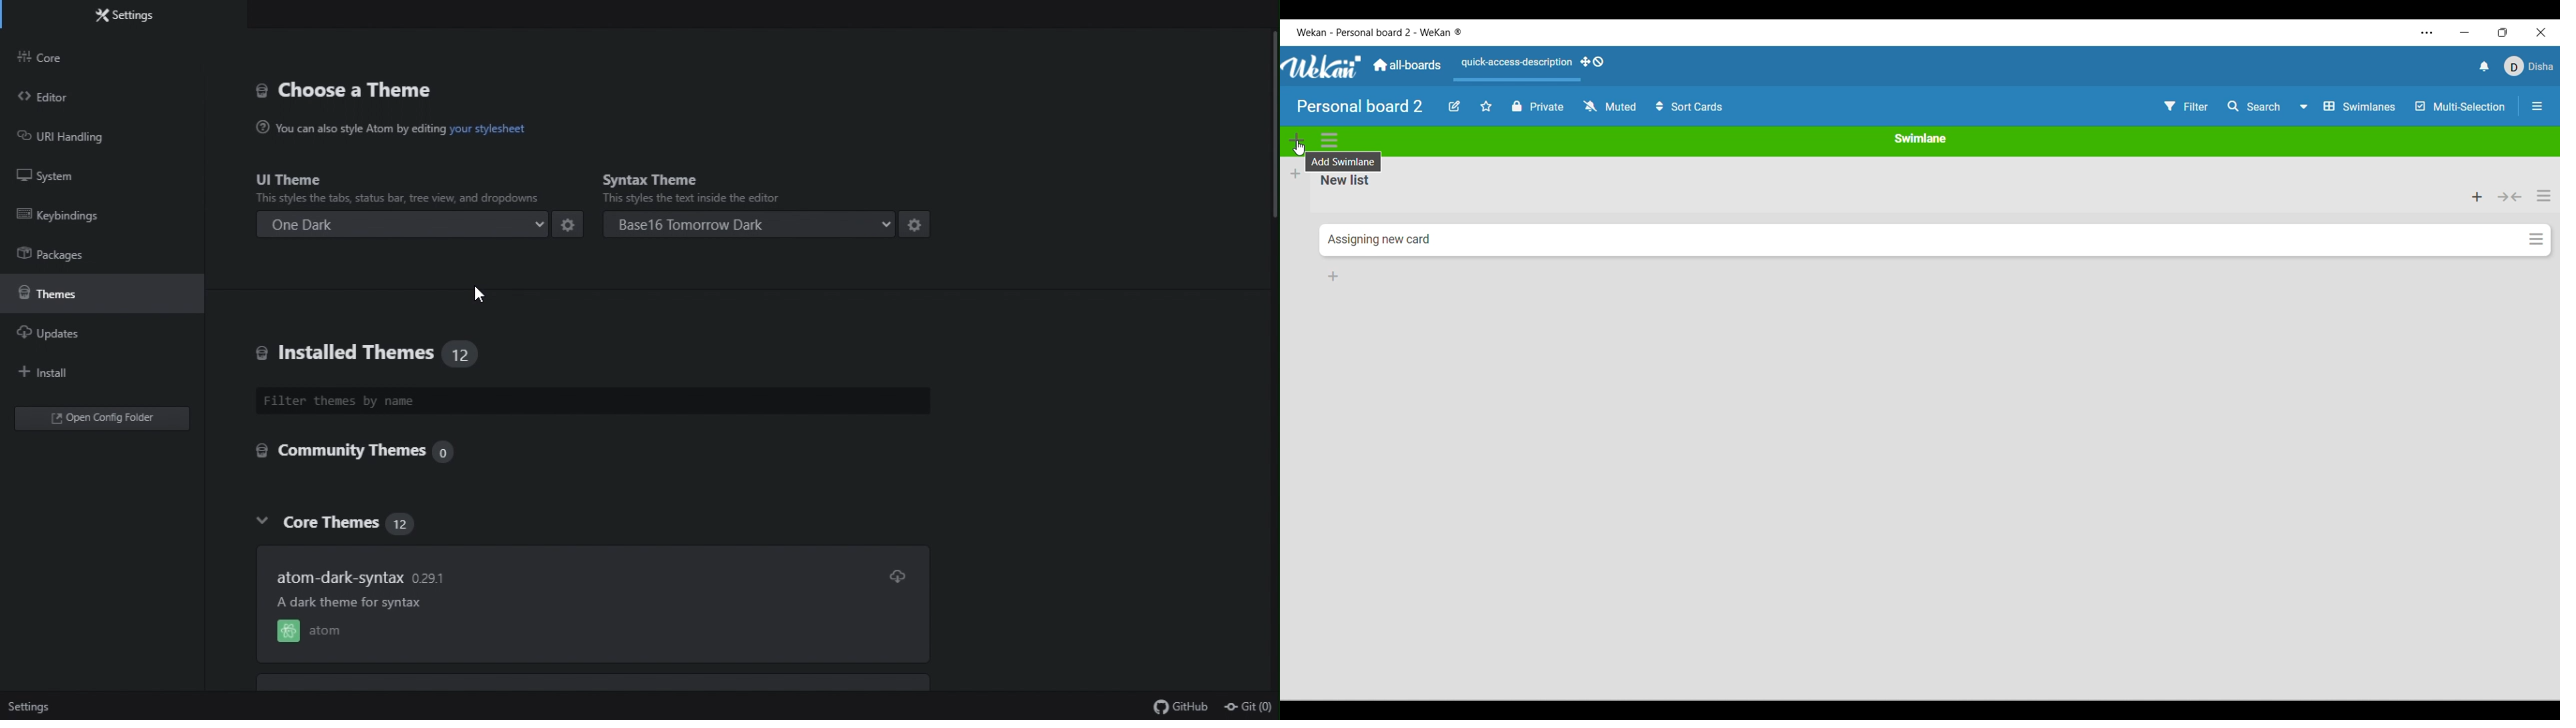 This screenshot has width=2576, height=728. Describe the element at coordinates (1539, 106) in the screenshot. I see `Board privacy toggle` at that location.